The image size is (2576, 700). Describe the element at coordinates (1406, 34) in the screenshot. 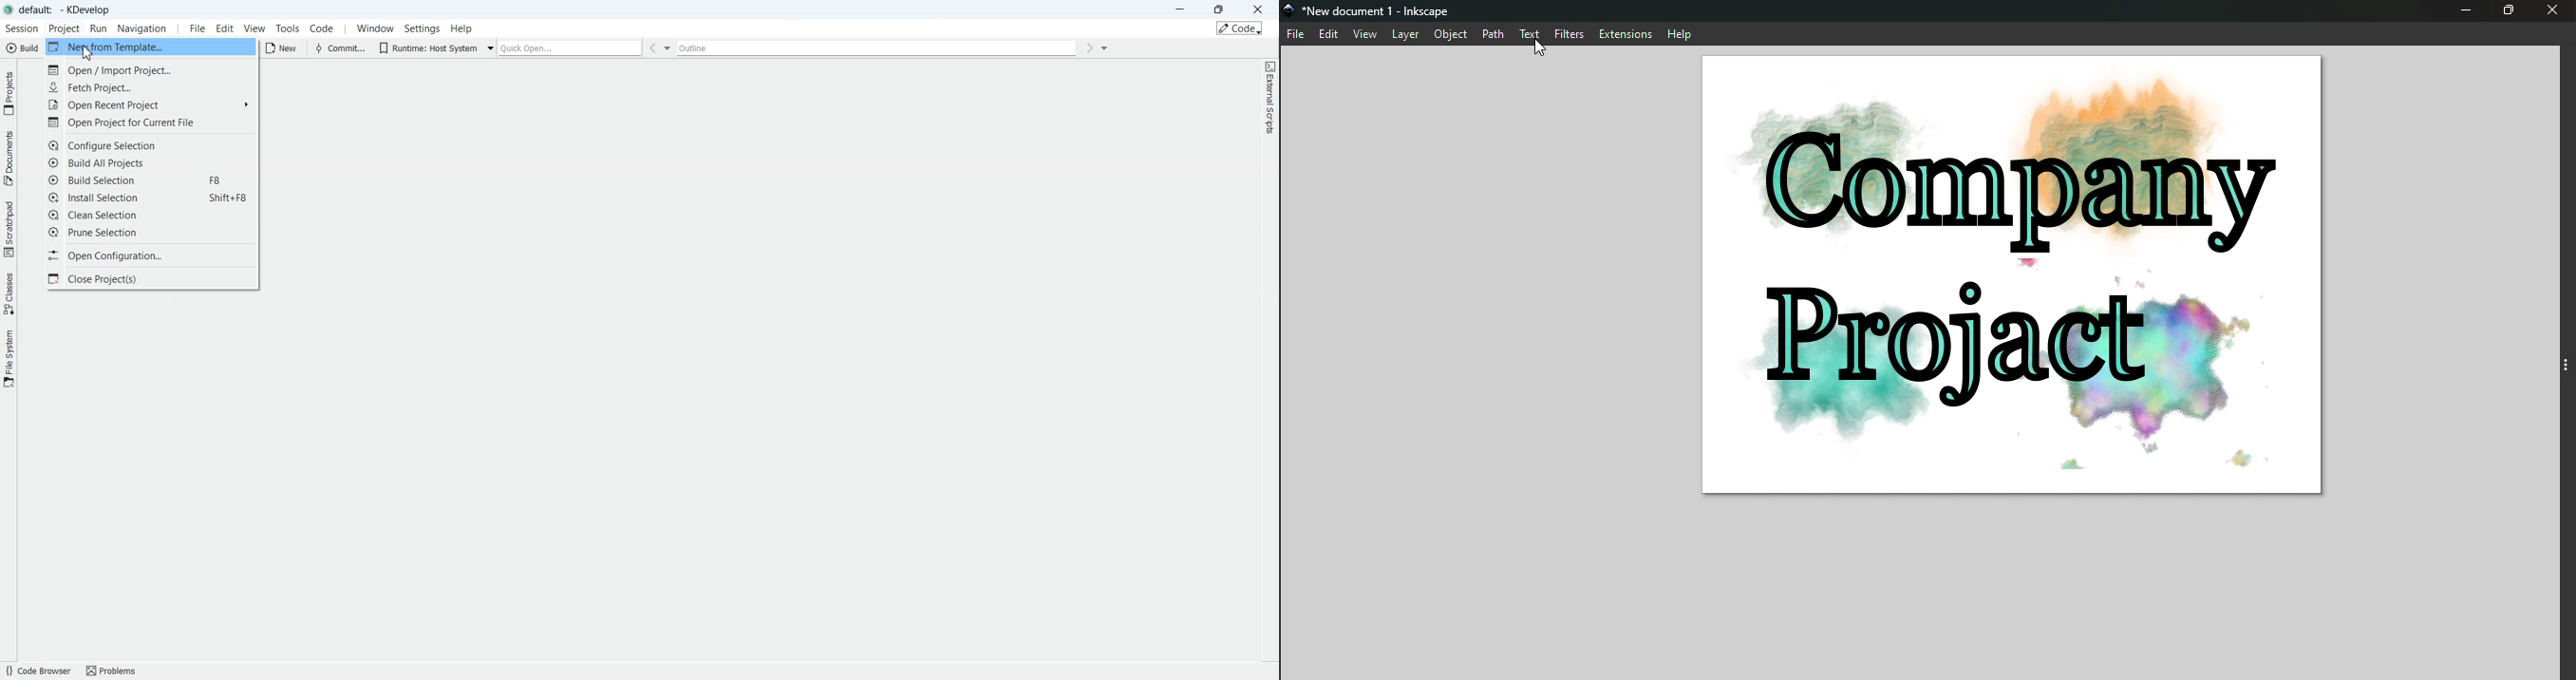

I see `layer` at that location.